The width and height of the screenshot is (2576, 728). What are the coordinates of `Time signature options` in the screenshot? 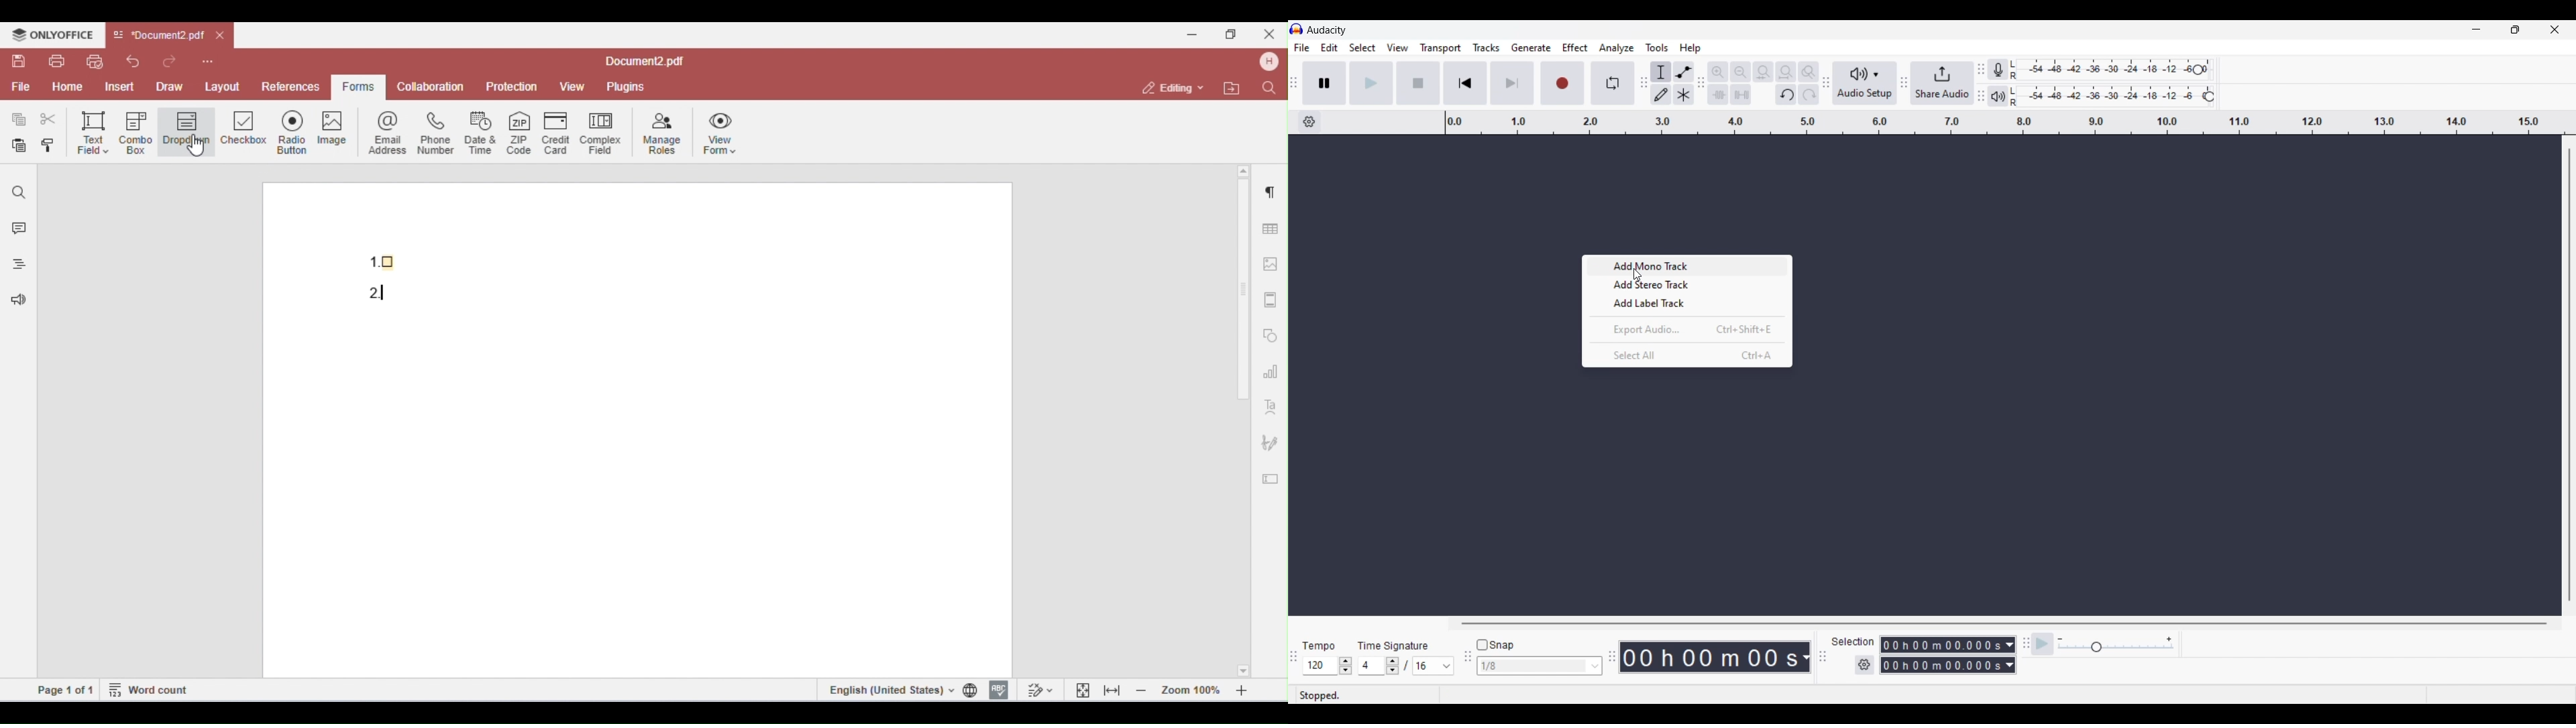 It's located at (1447, 666).